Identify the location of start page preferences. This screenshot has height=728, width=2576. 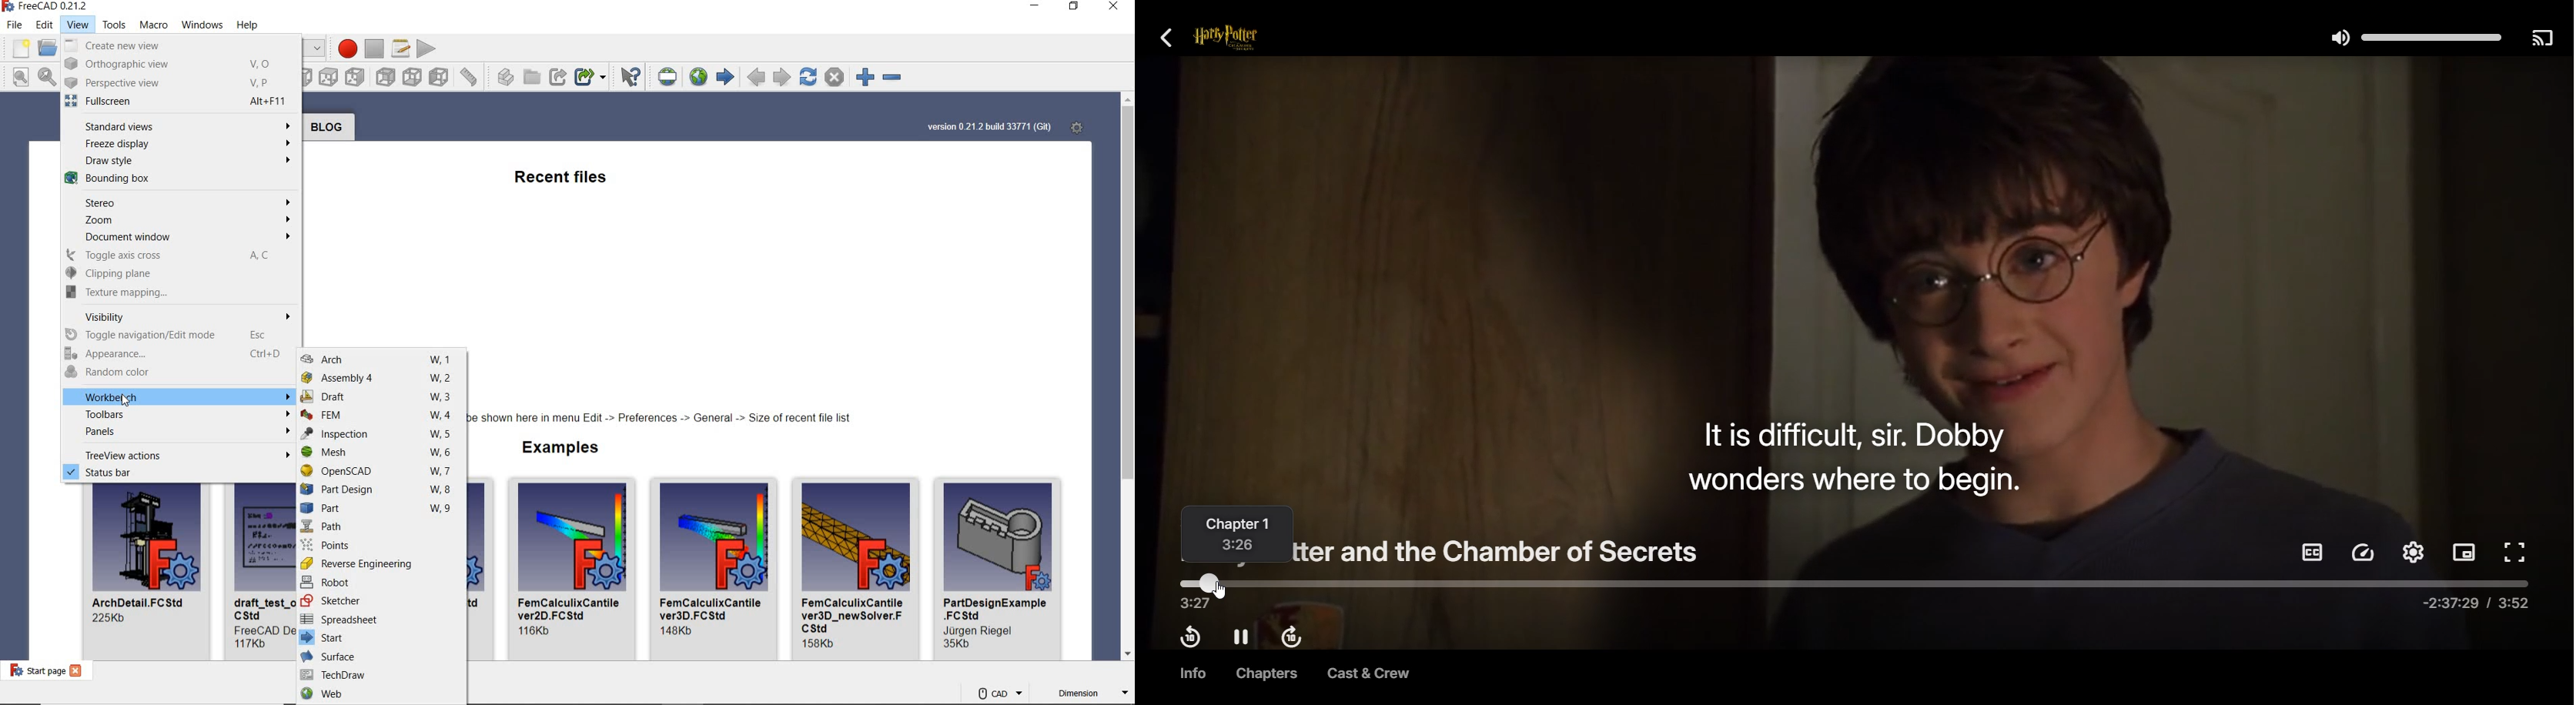
(1079, 128).